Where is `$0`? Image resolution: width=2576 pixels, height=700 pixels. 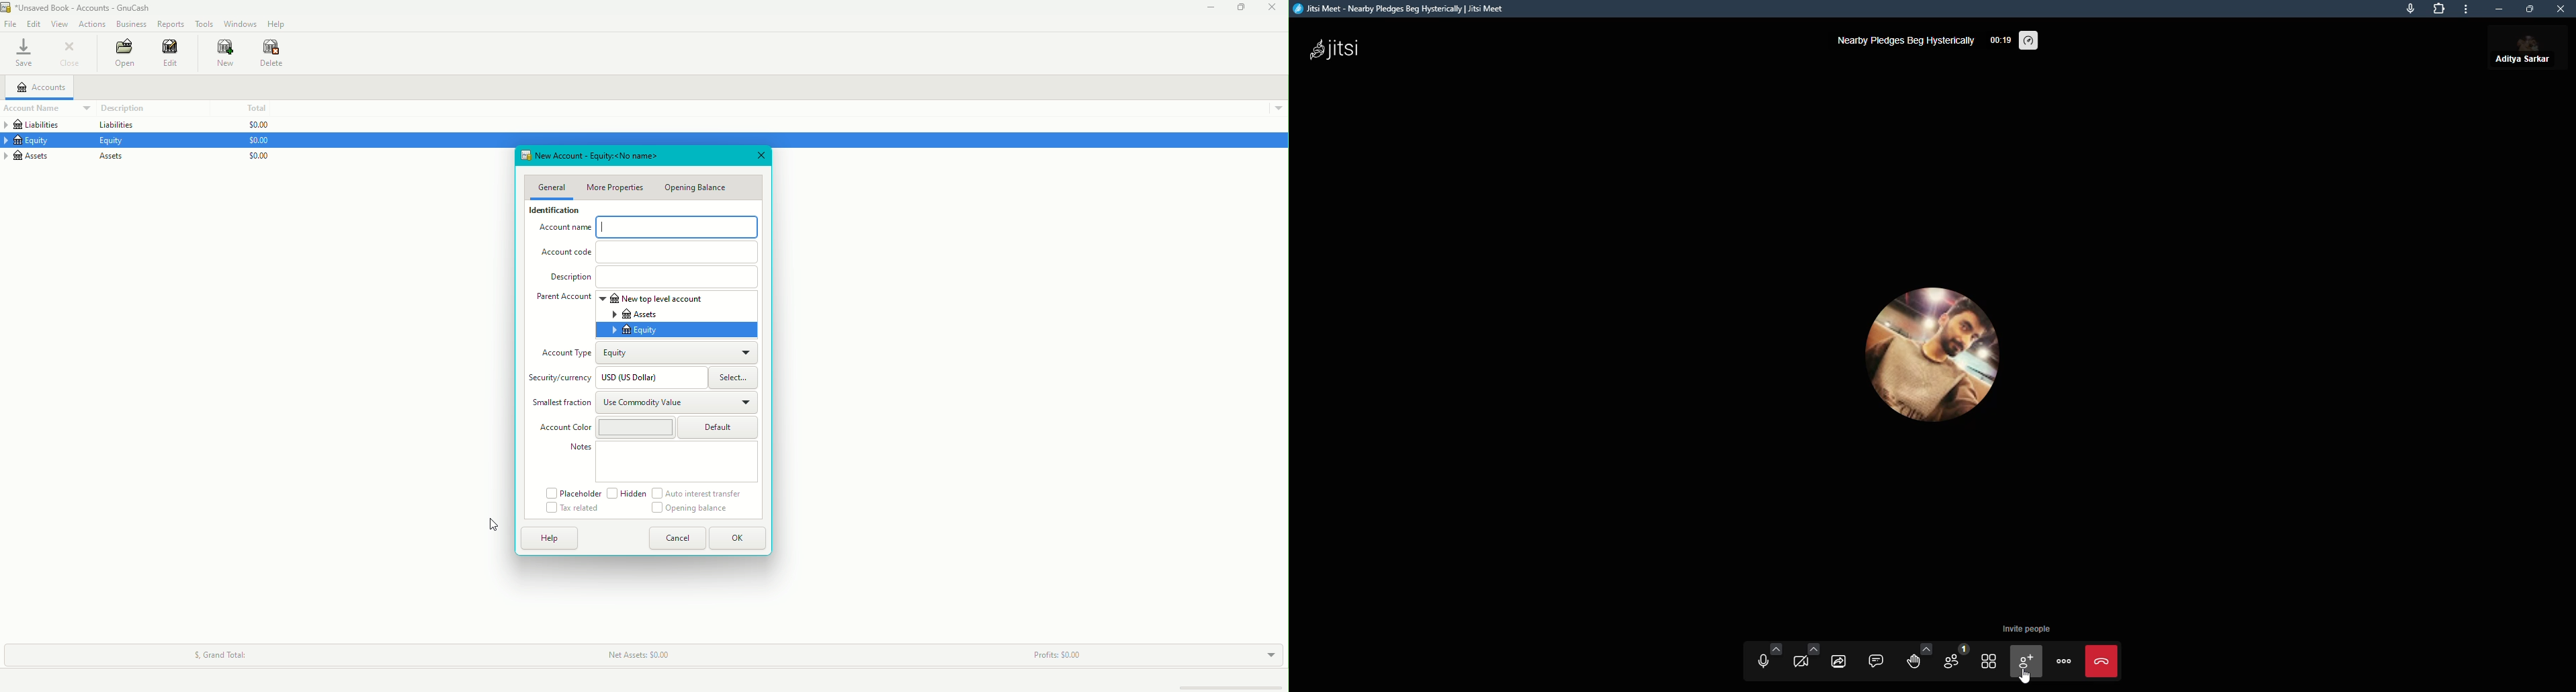
$0 is located at coordinates (258, 142).